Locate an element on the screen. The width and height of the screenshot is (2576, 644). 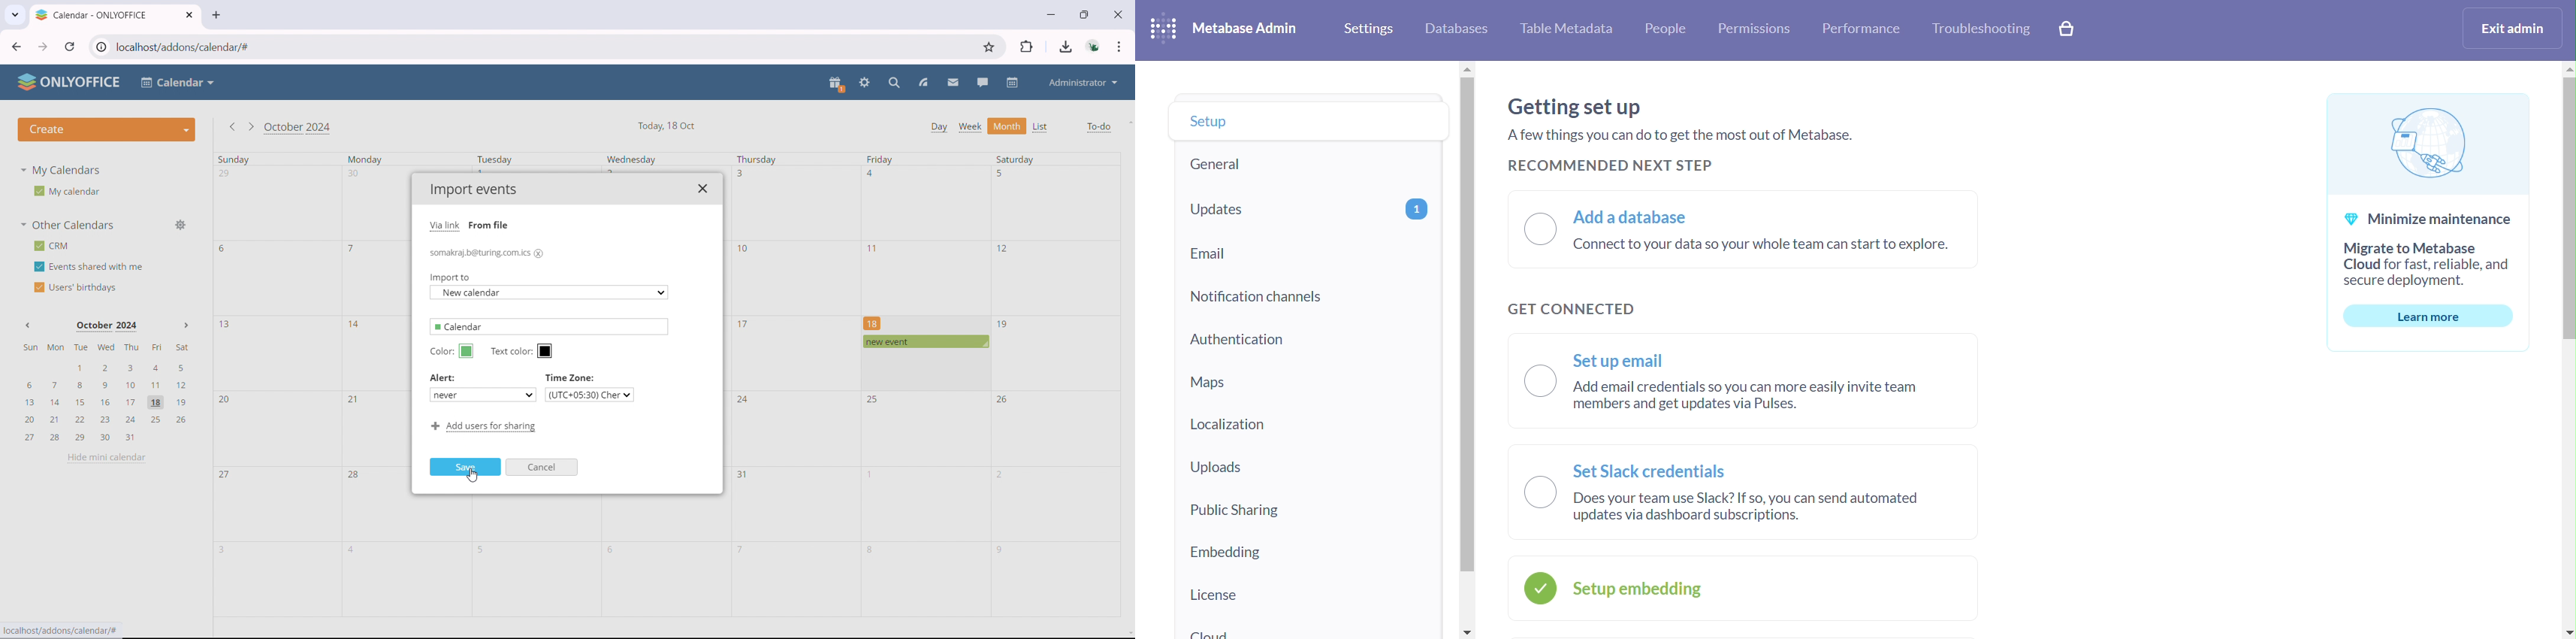
performance is located at coordinates (1862, 29).